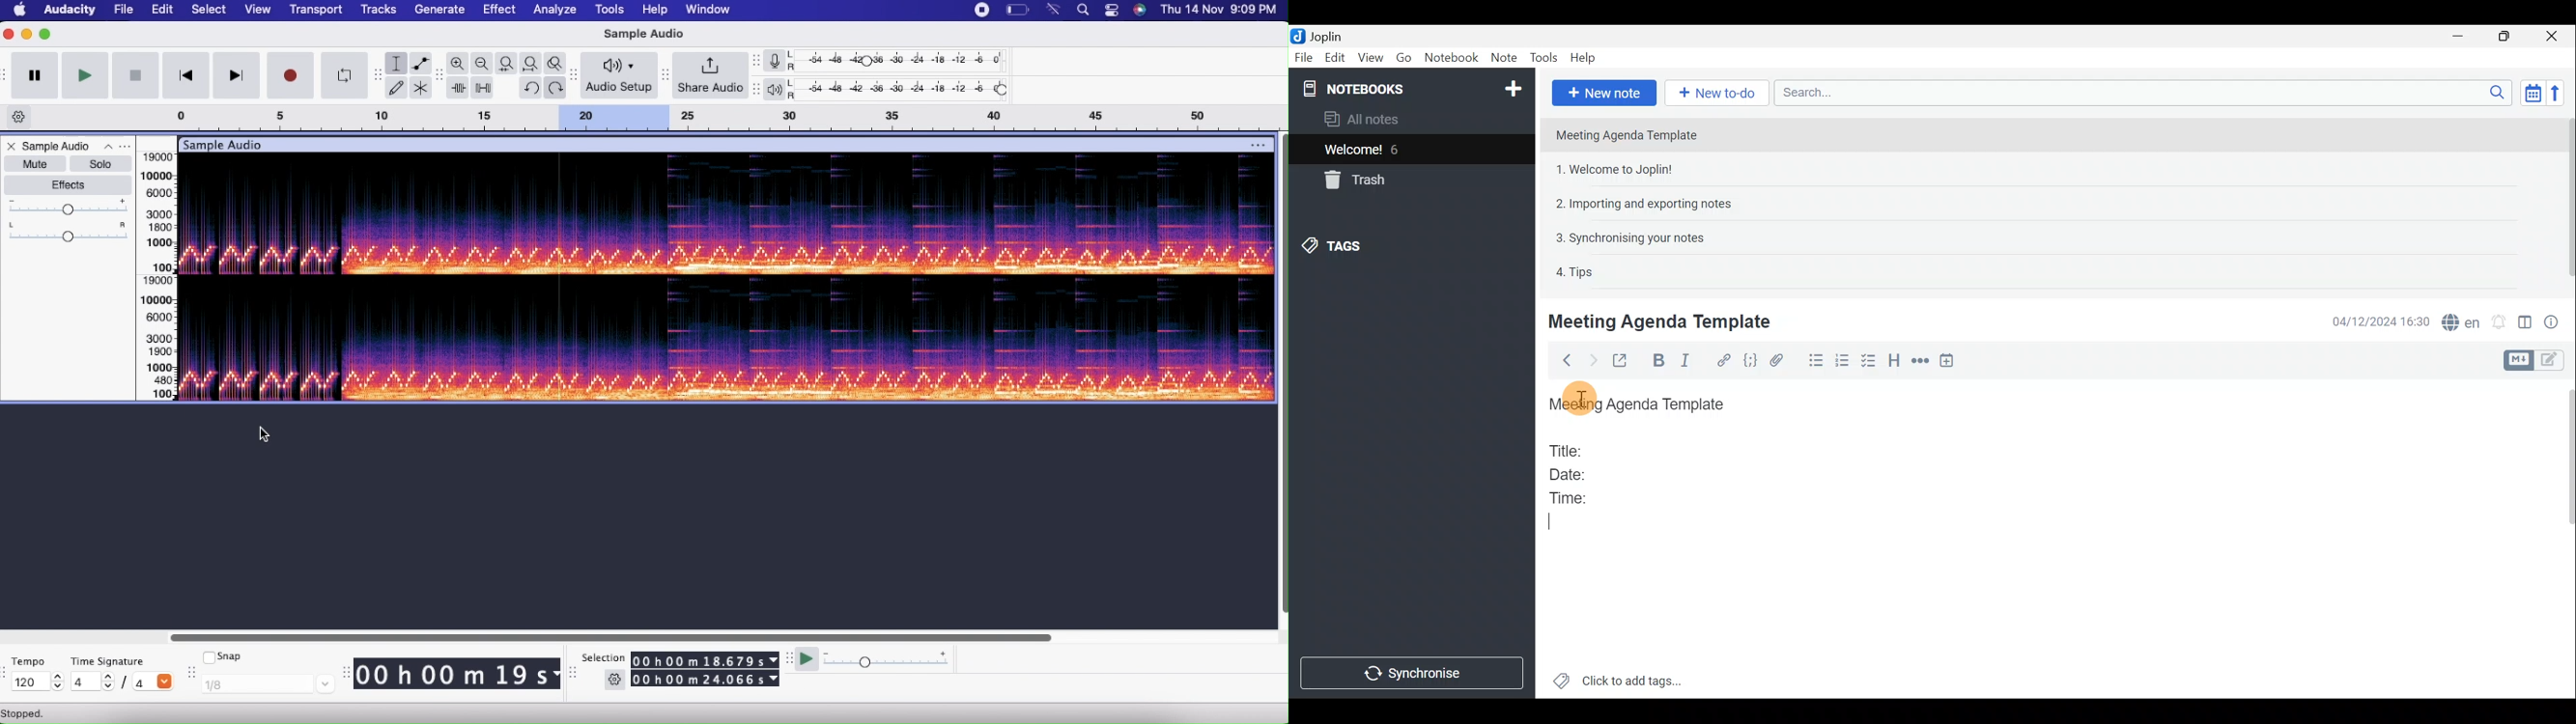  What do you see at coordinates (805, 657) in the screenshot?
I see `Play at speed` at bounding box center [805, 657].